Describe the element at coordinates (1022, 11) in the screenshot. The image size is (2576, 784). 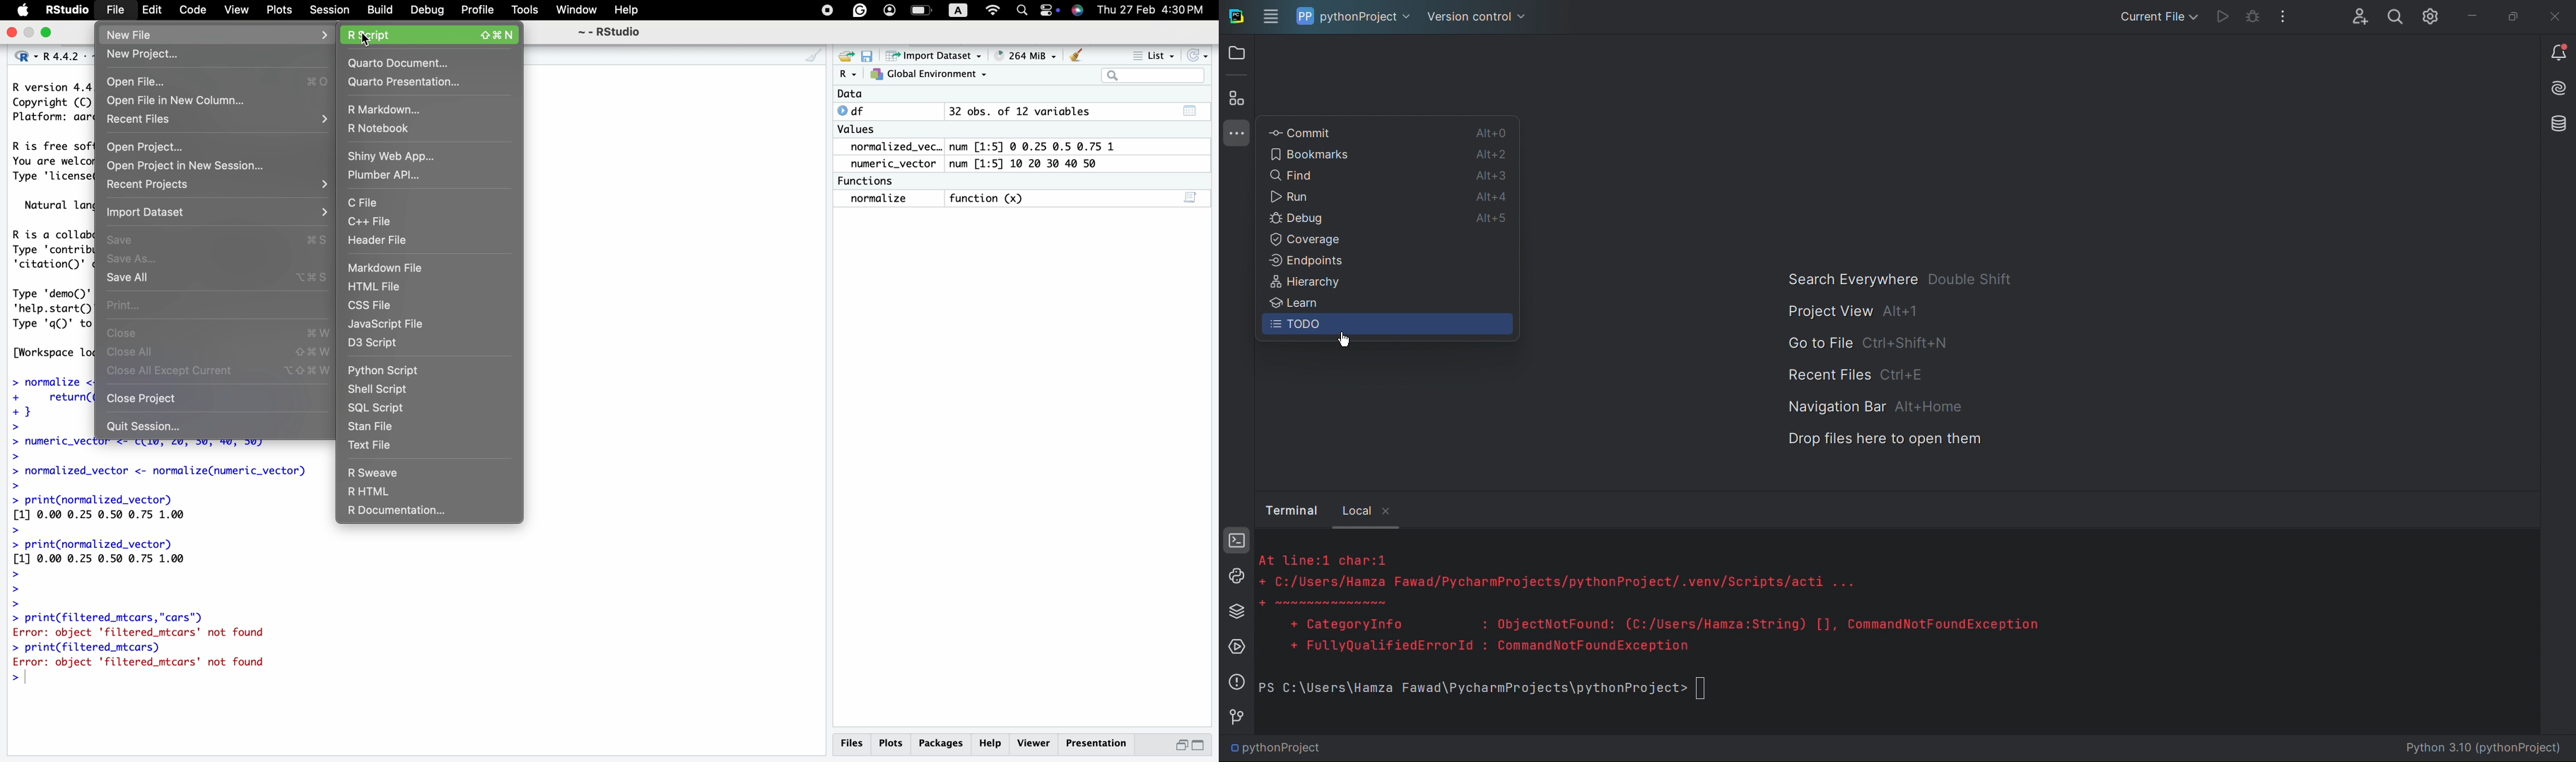
I see `search` at that location.